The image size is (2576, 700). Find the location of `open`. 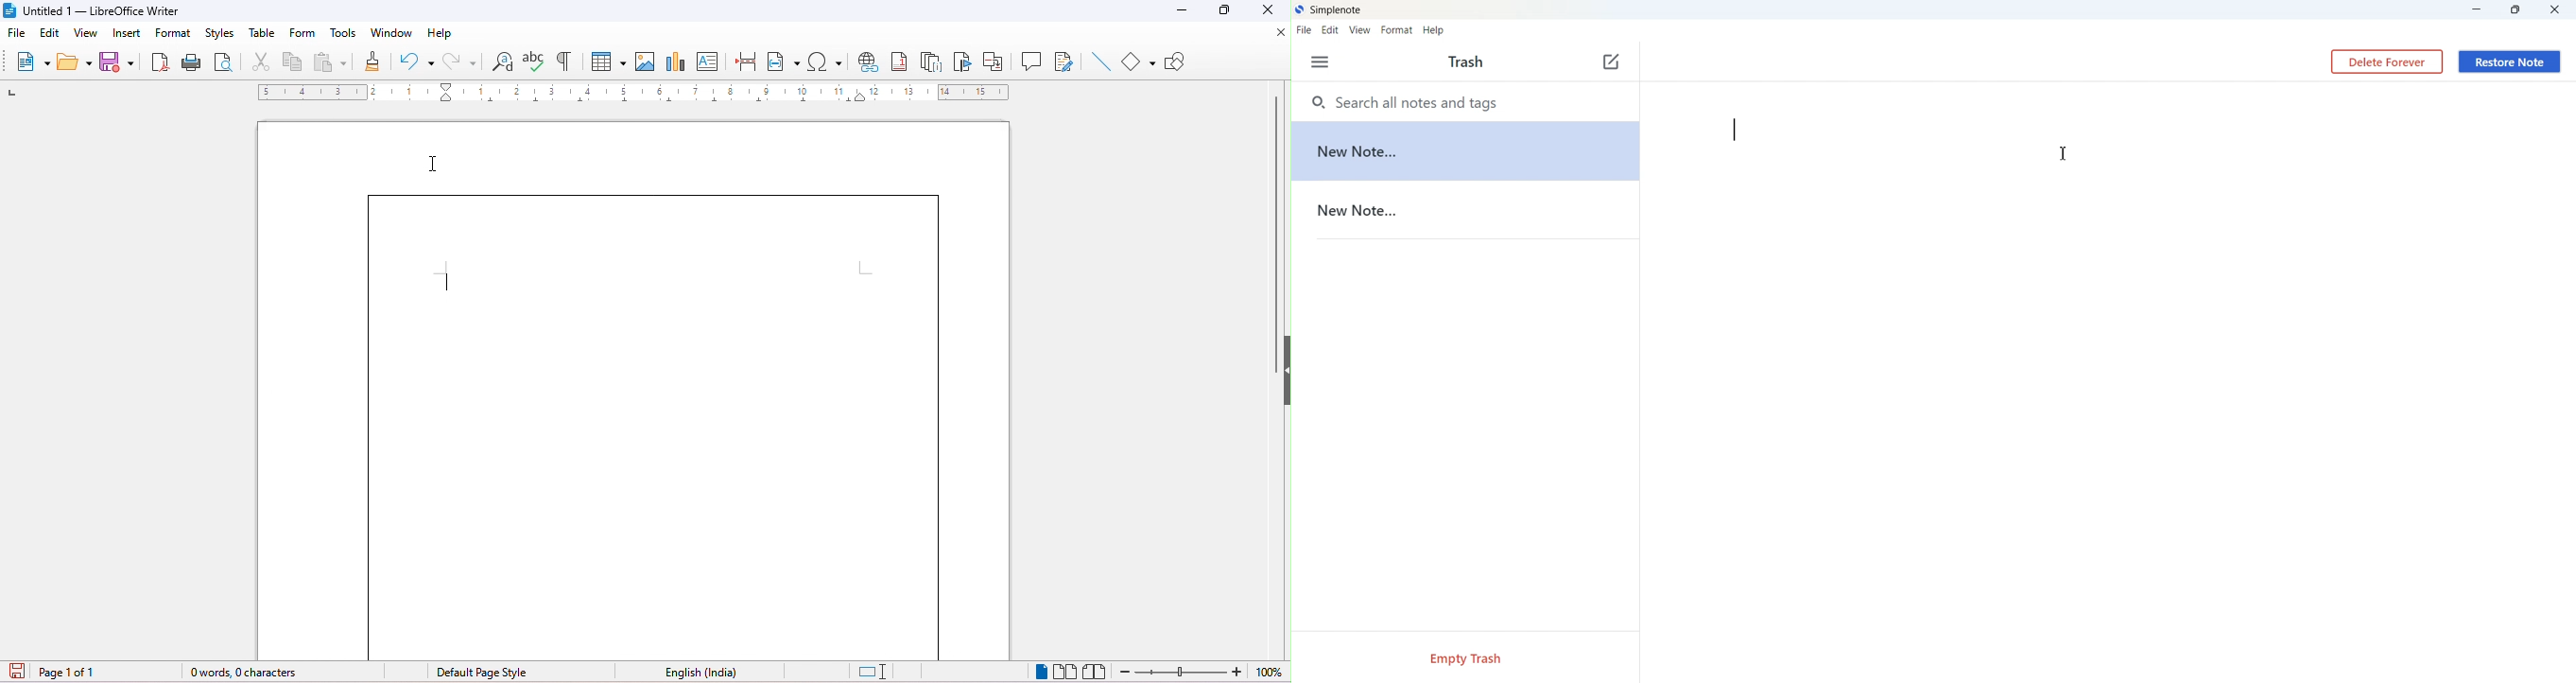

open is located at coordinates (73, 64).